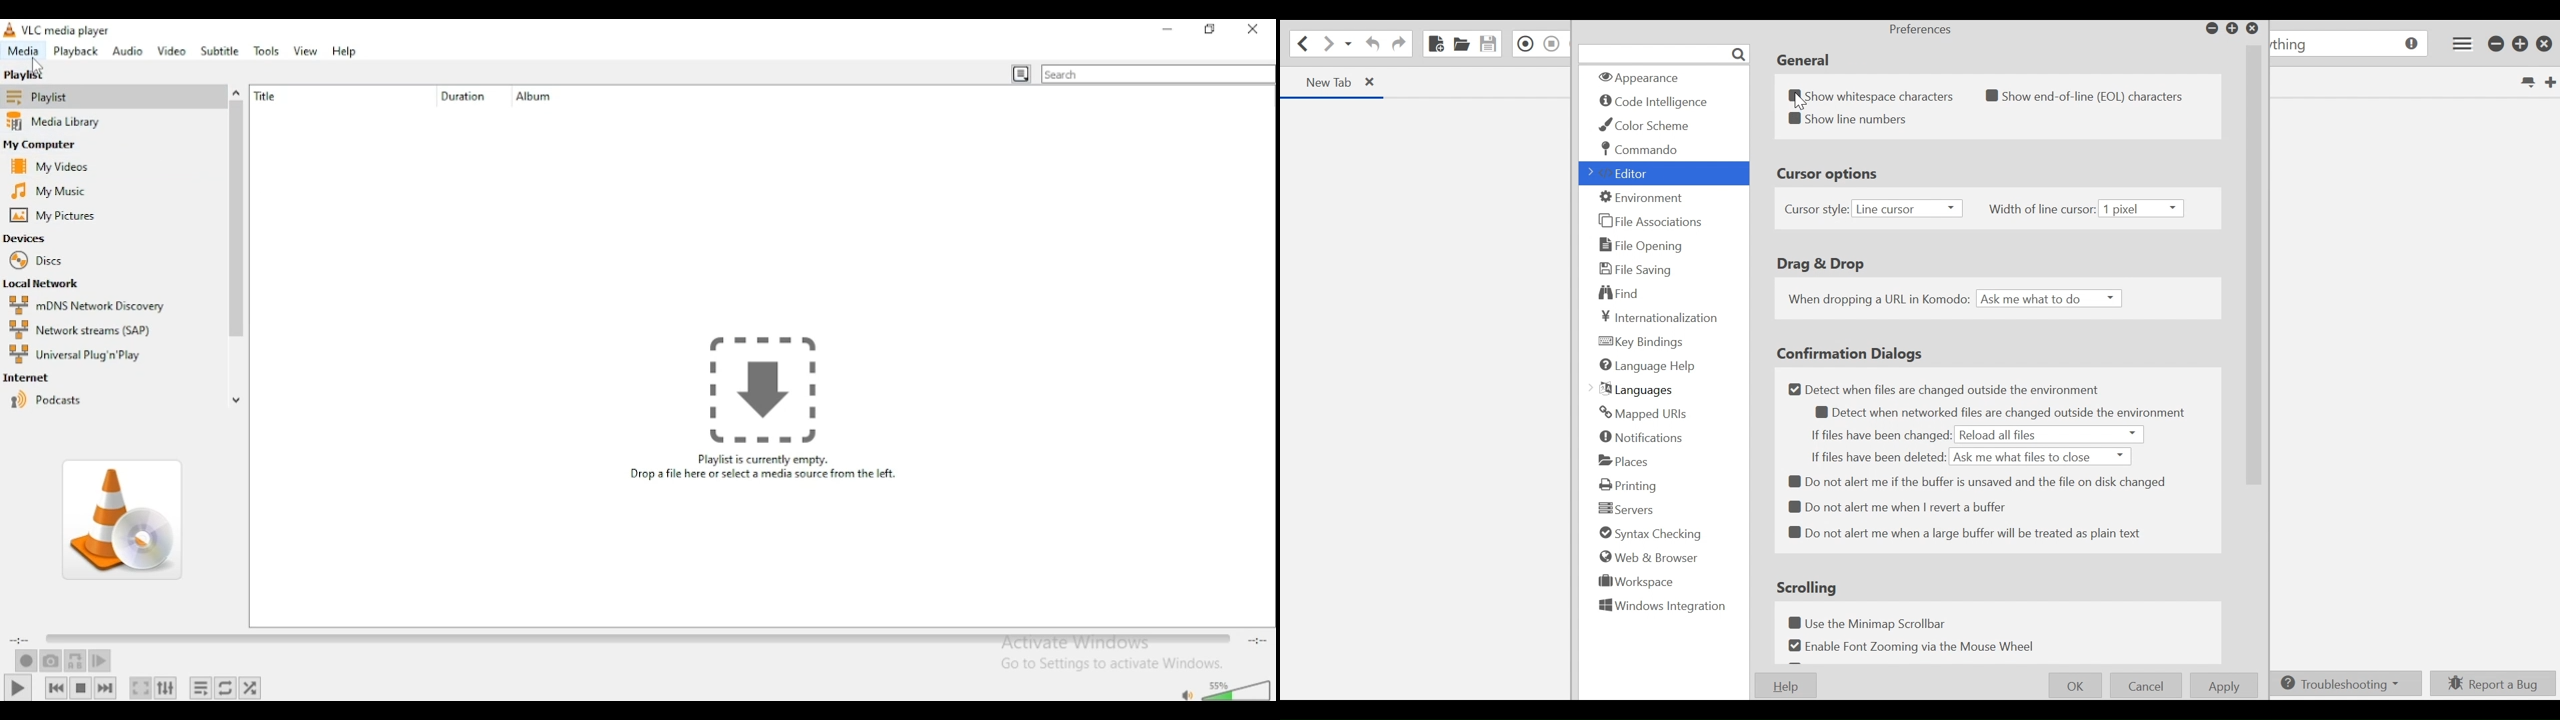 The image size is (2576, 728). Describe the element at coordinates (126, 50) in the screenshot. I see `audio` at that location.